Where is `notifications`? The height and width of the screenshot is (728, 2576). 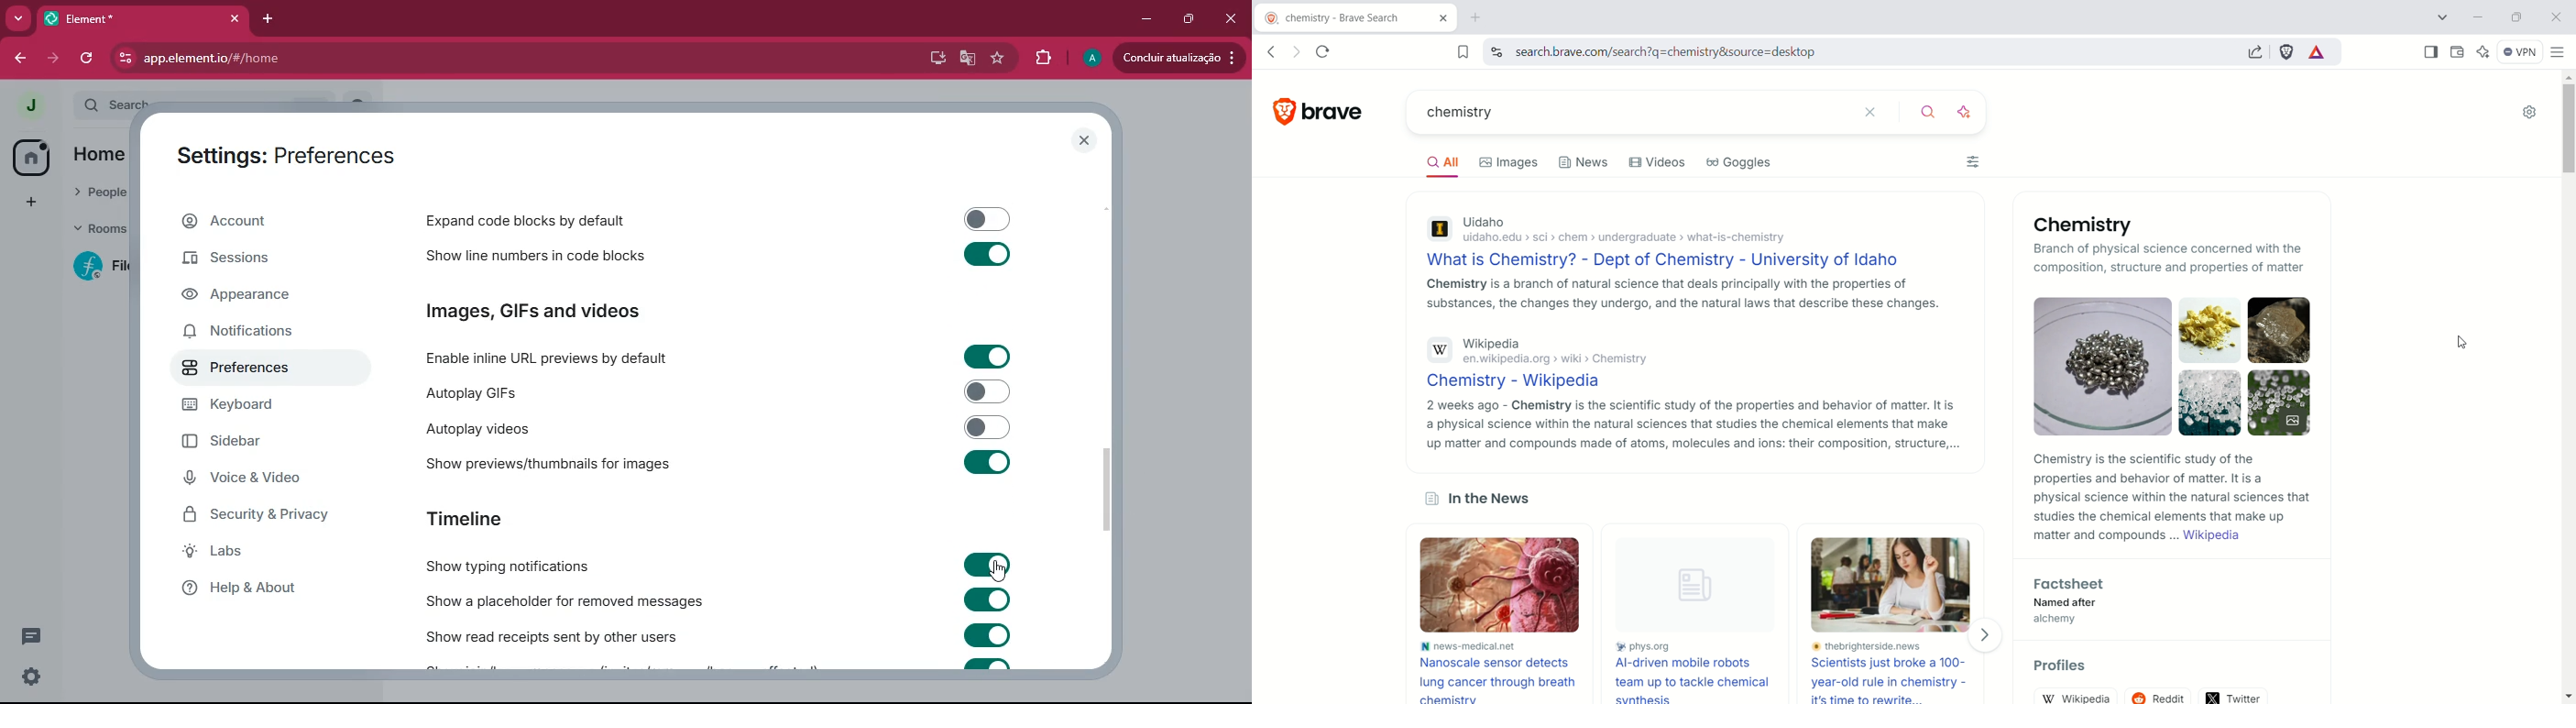 notifications is located at coordinates (254, 335).